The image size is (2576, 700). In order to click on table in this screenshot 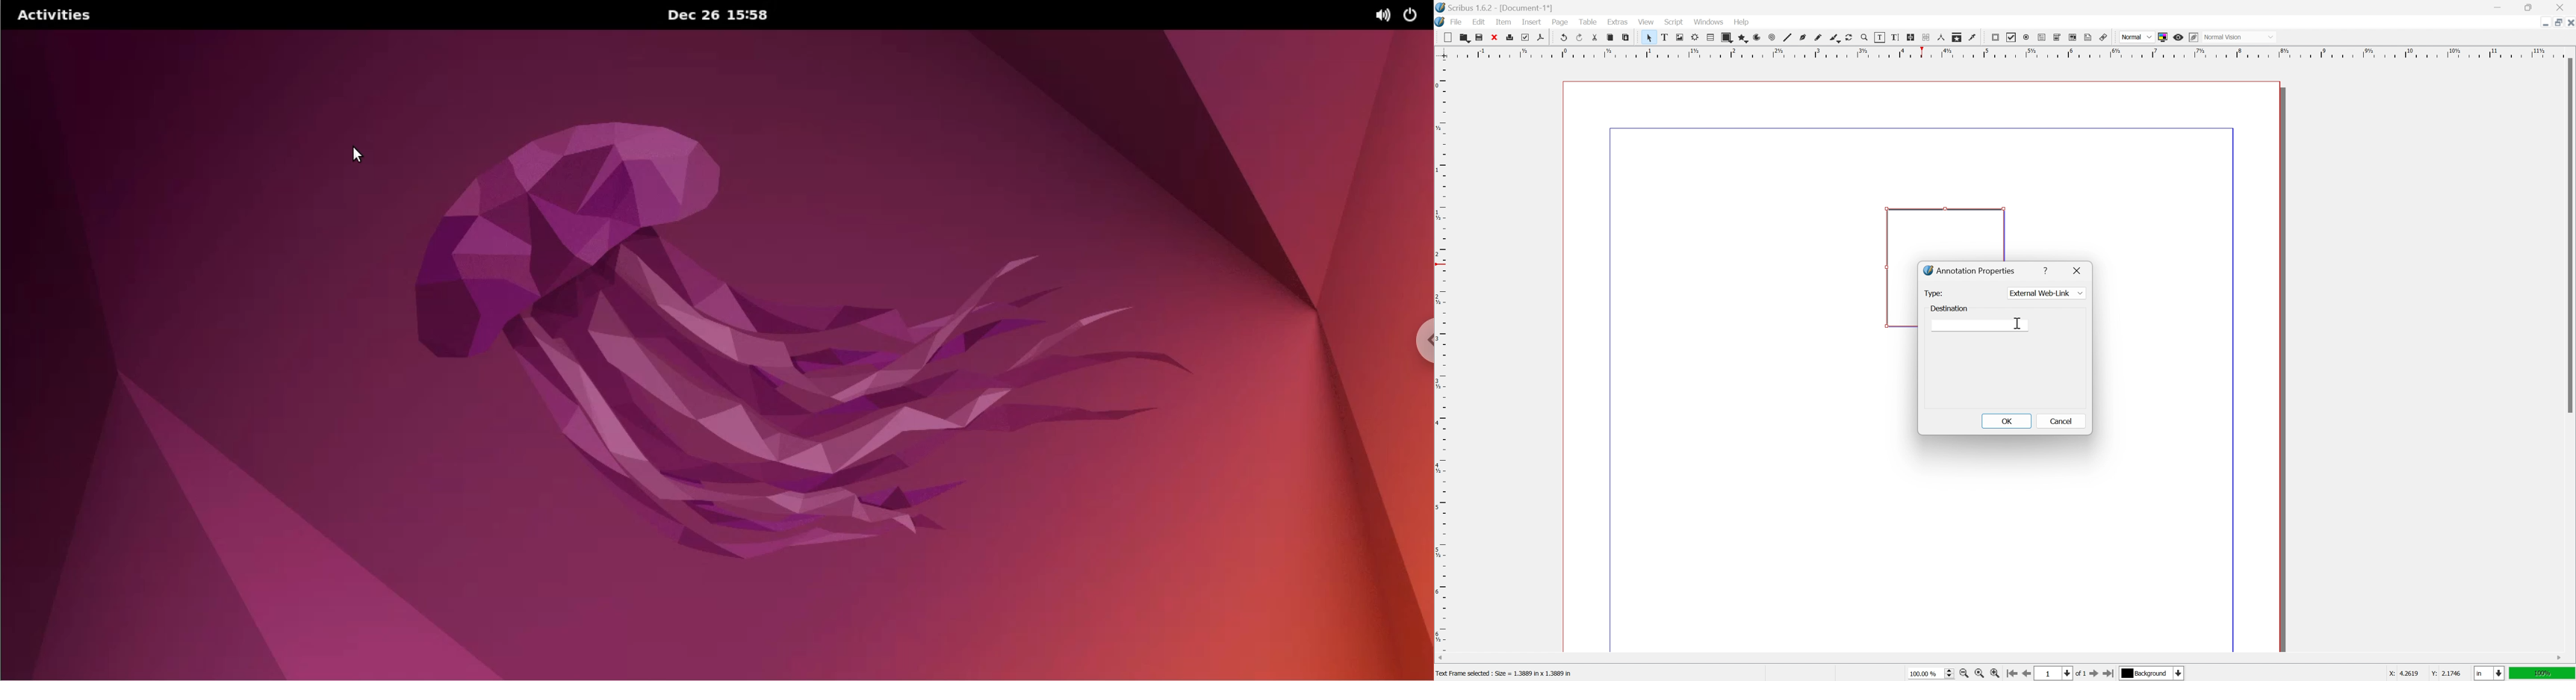, I will do `click(1588, 21)`.